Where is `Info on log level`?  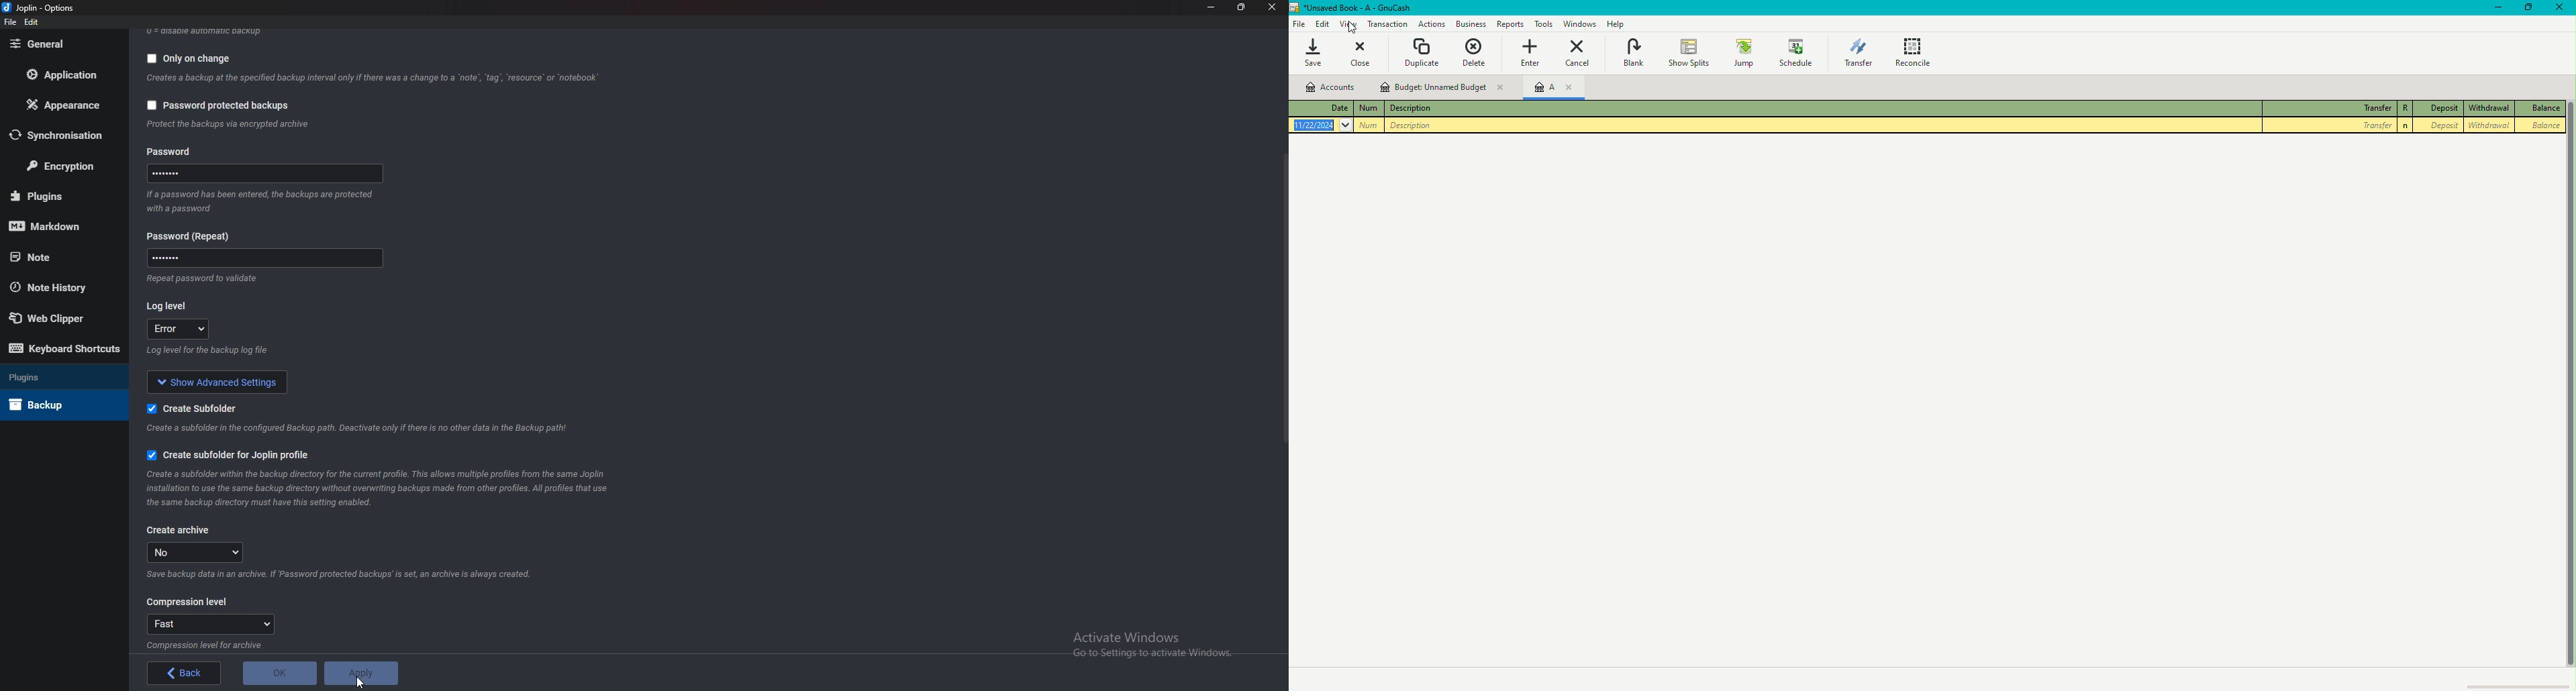
Info on log level is located at coordinates (206, 354).